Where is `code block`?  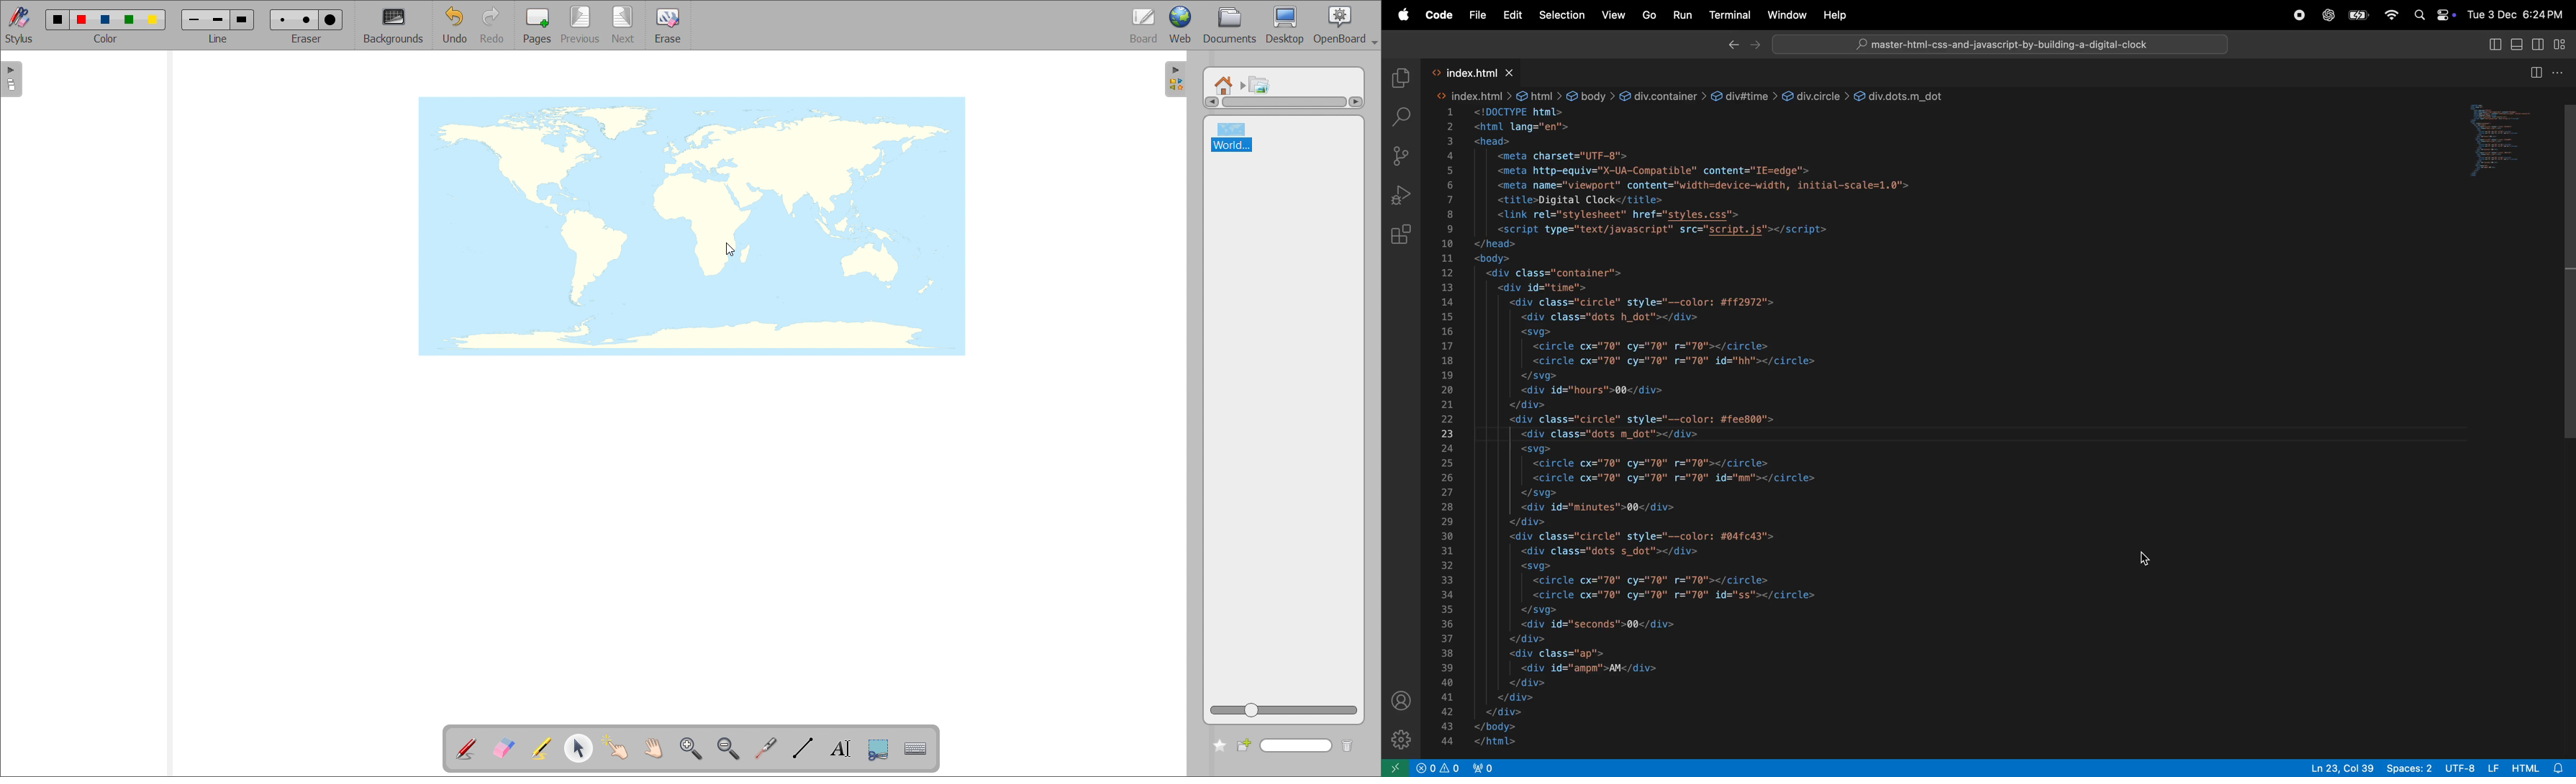
code block is located at coordinates (1867, 428).